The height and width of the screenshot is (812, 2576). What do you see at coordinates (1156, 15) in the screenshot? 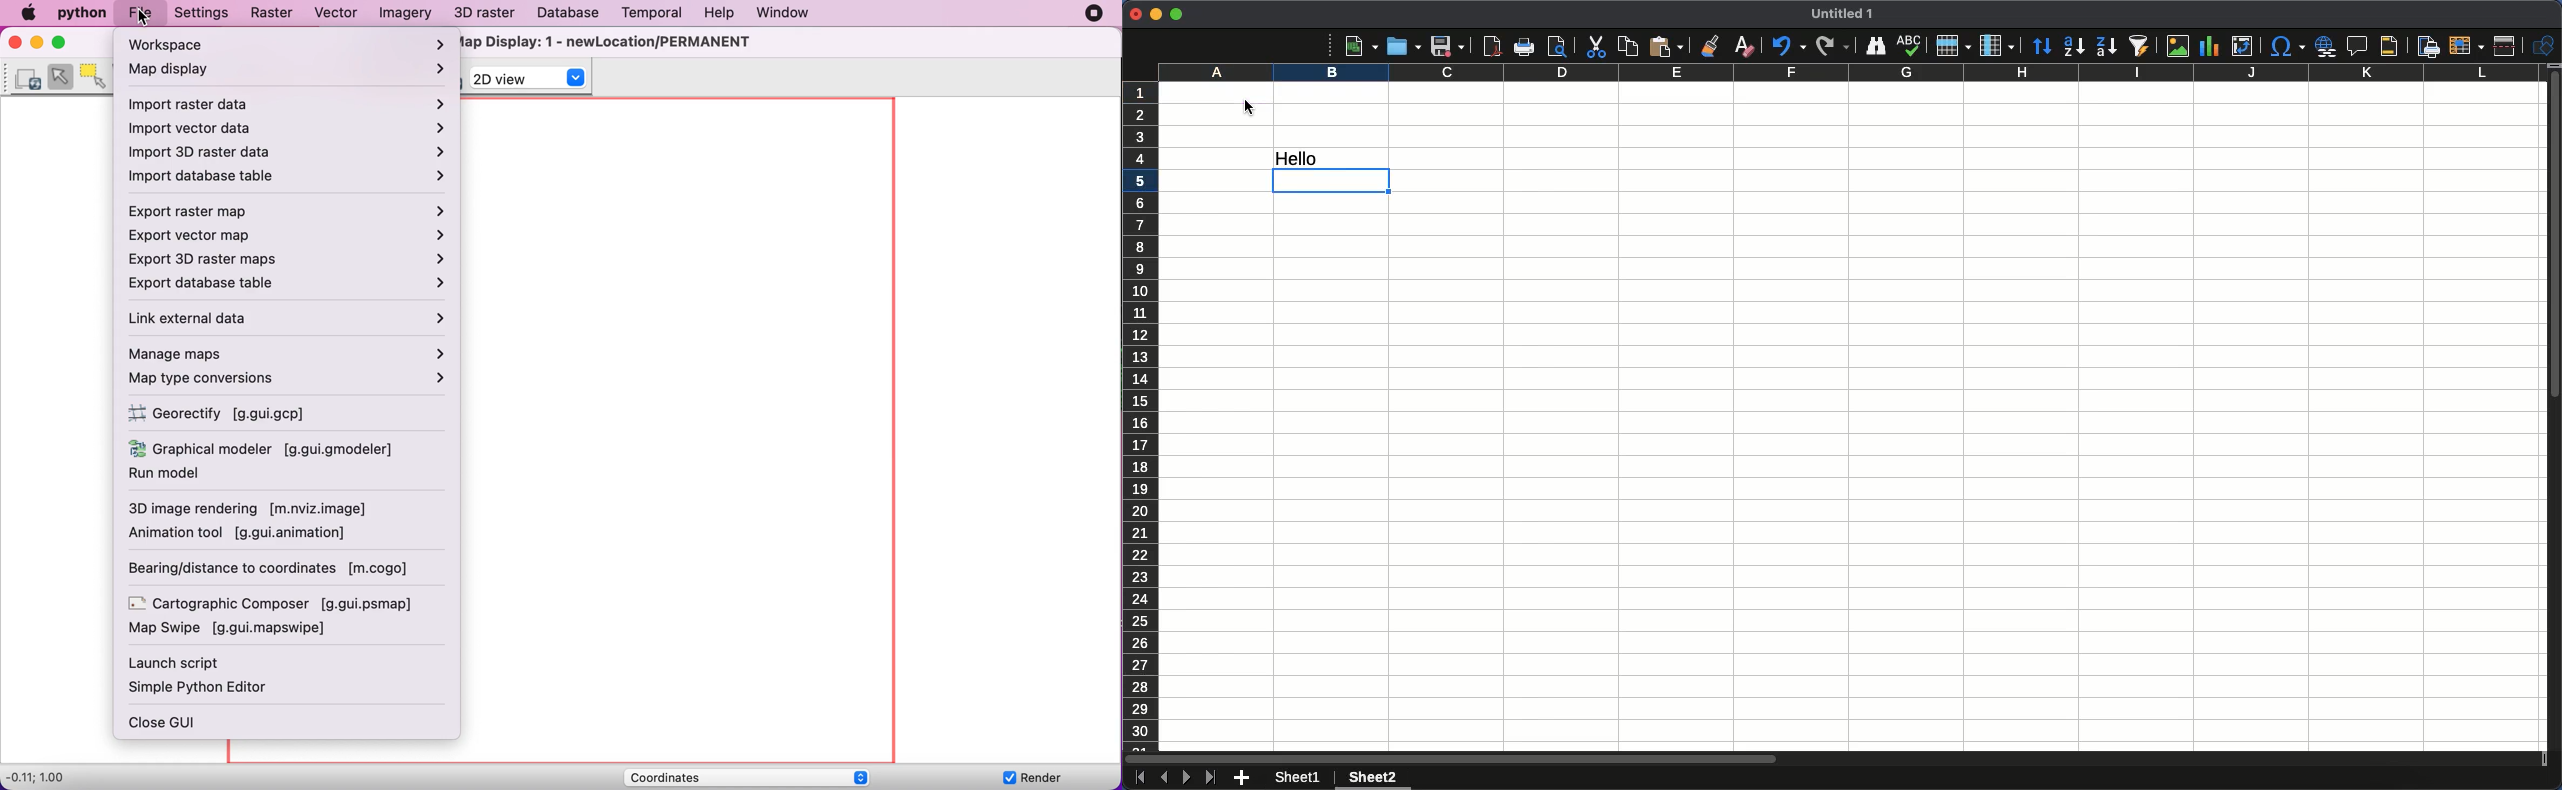
I see `Minimize` at bounding box center [1156, 15].